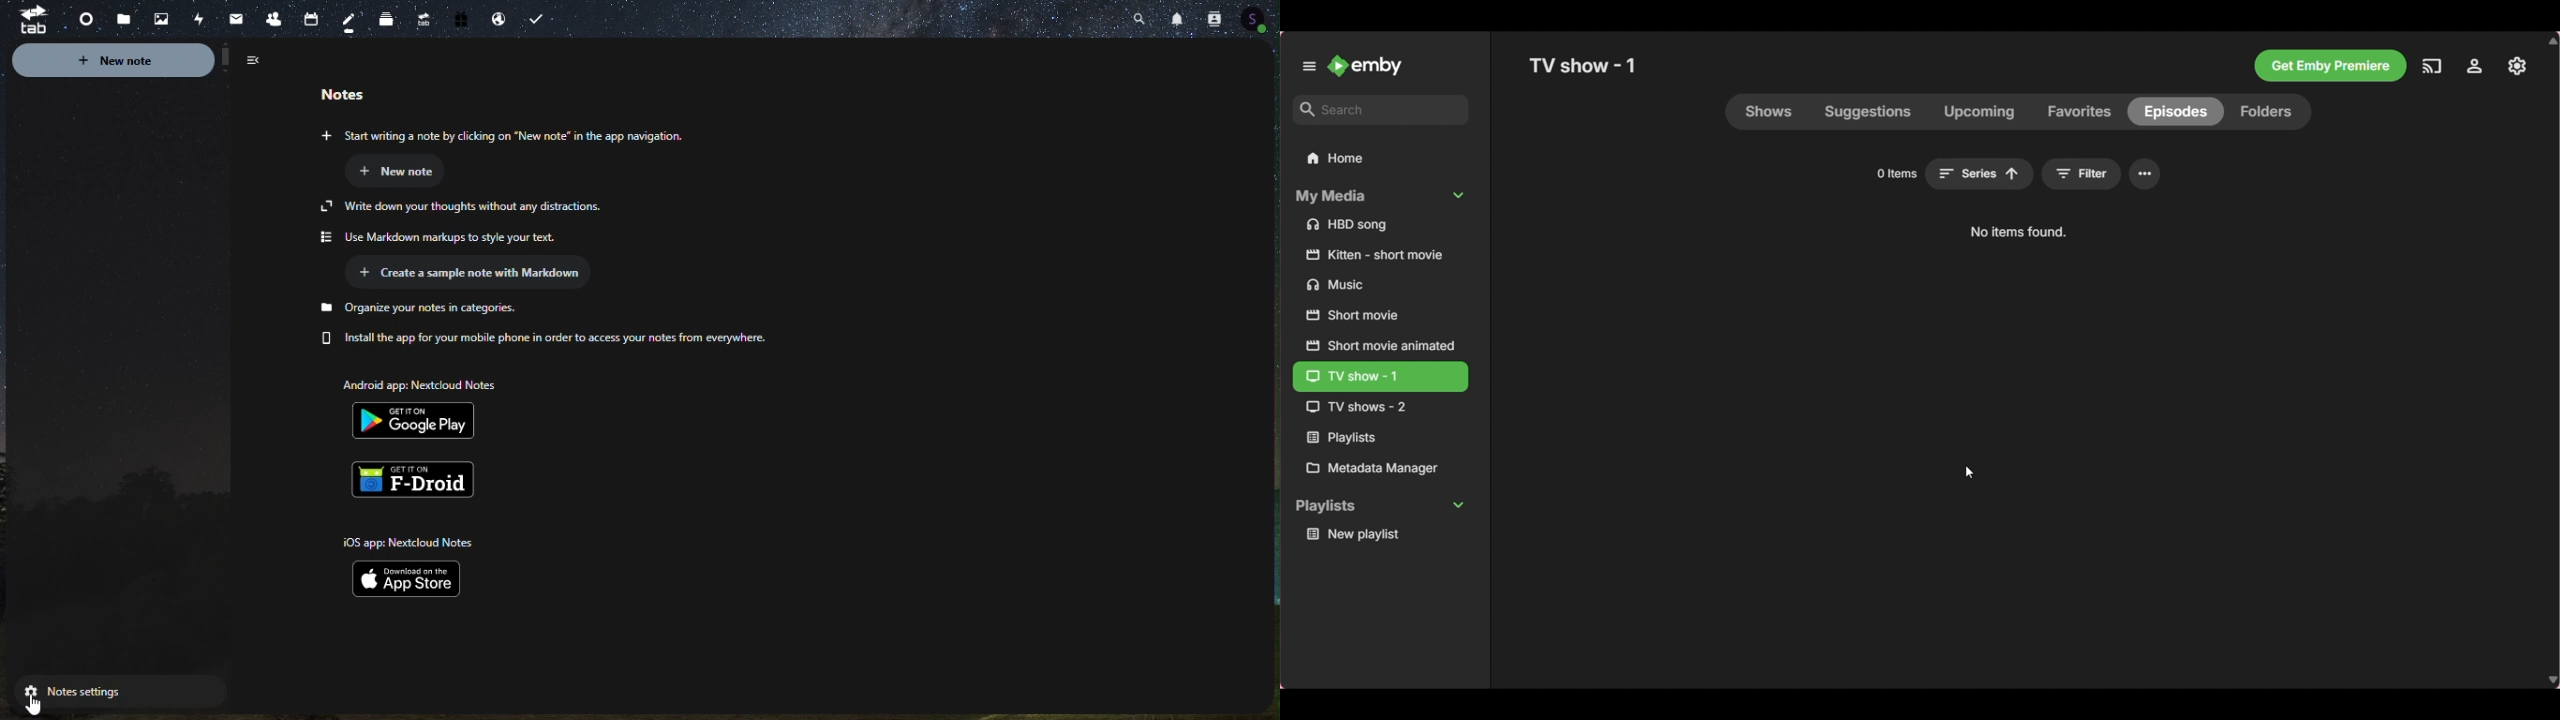  Describe the element at coordinates (465, 18) in the screenshot. I see `Free trial` at that location.